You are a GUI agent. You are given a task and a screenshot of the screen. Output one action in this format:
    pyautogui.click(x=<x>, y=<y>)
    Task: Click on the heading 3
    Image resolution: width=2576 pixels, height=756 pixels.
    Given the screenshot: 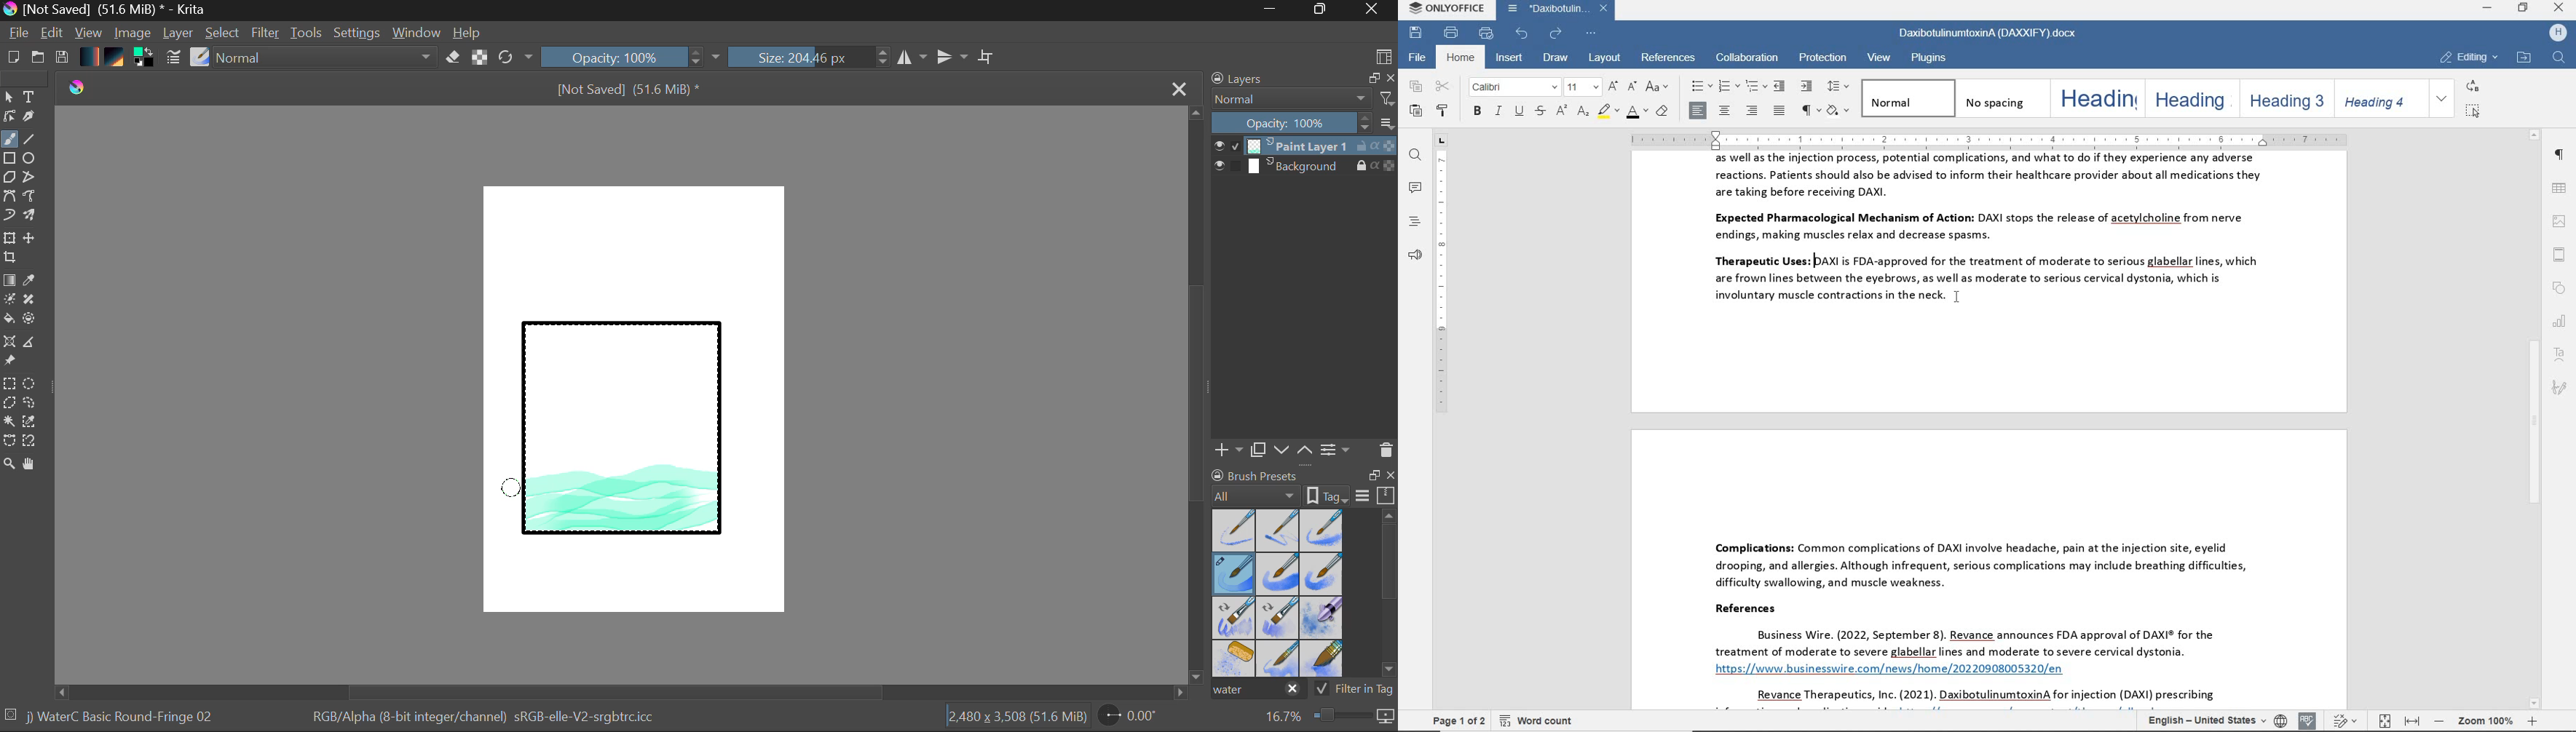 What is the action you would take?
    pyautogui.click(x=2285, y=98)
    